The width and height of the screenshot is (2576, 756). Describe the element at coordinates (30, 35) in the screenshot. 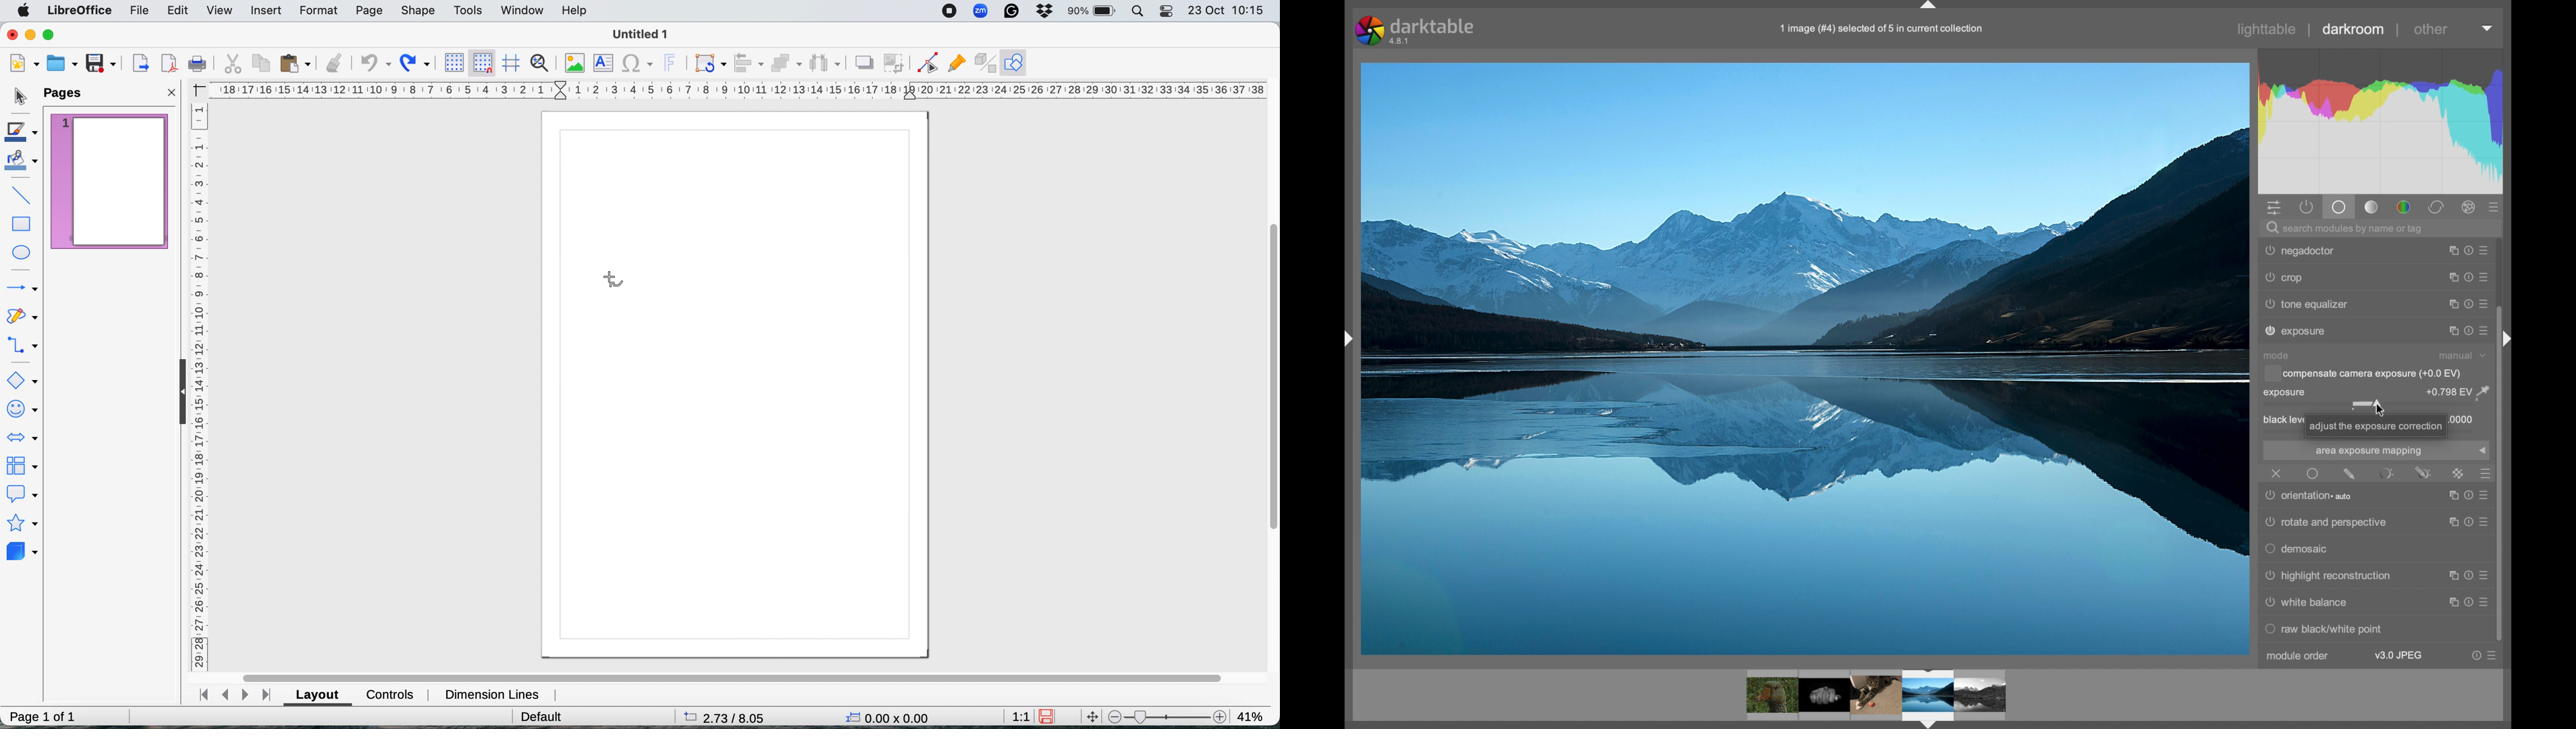

I see `minimise` at that location.